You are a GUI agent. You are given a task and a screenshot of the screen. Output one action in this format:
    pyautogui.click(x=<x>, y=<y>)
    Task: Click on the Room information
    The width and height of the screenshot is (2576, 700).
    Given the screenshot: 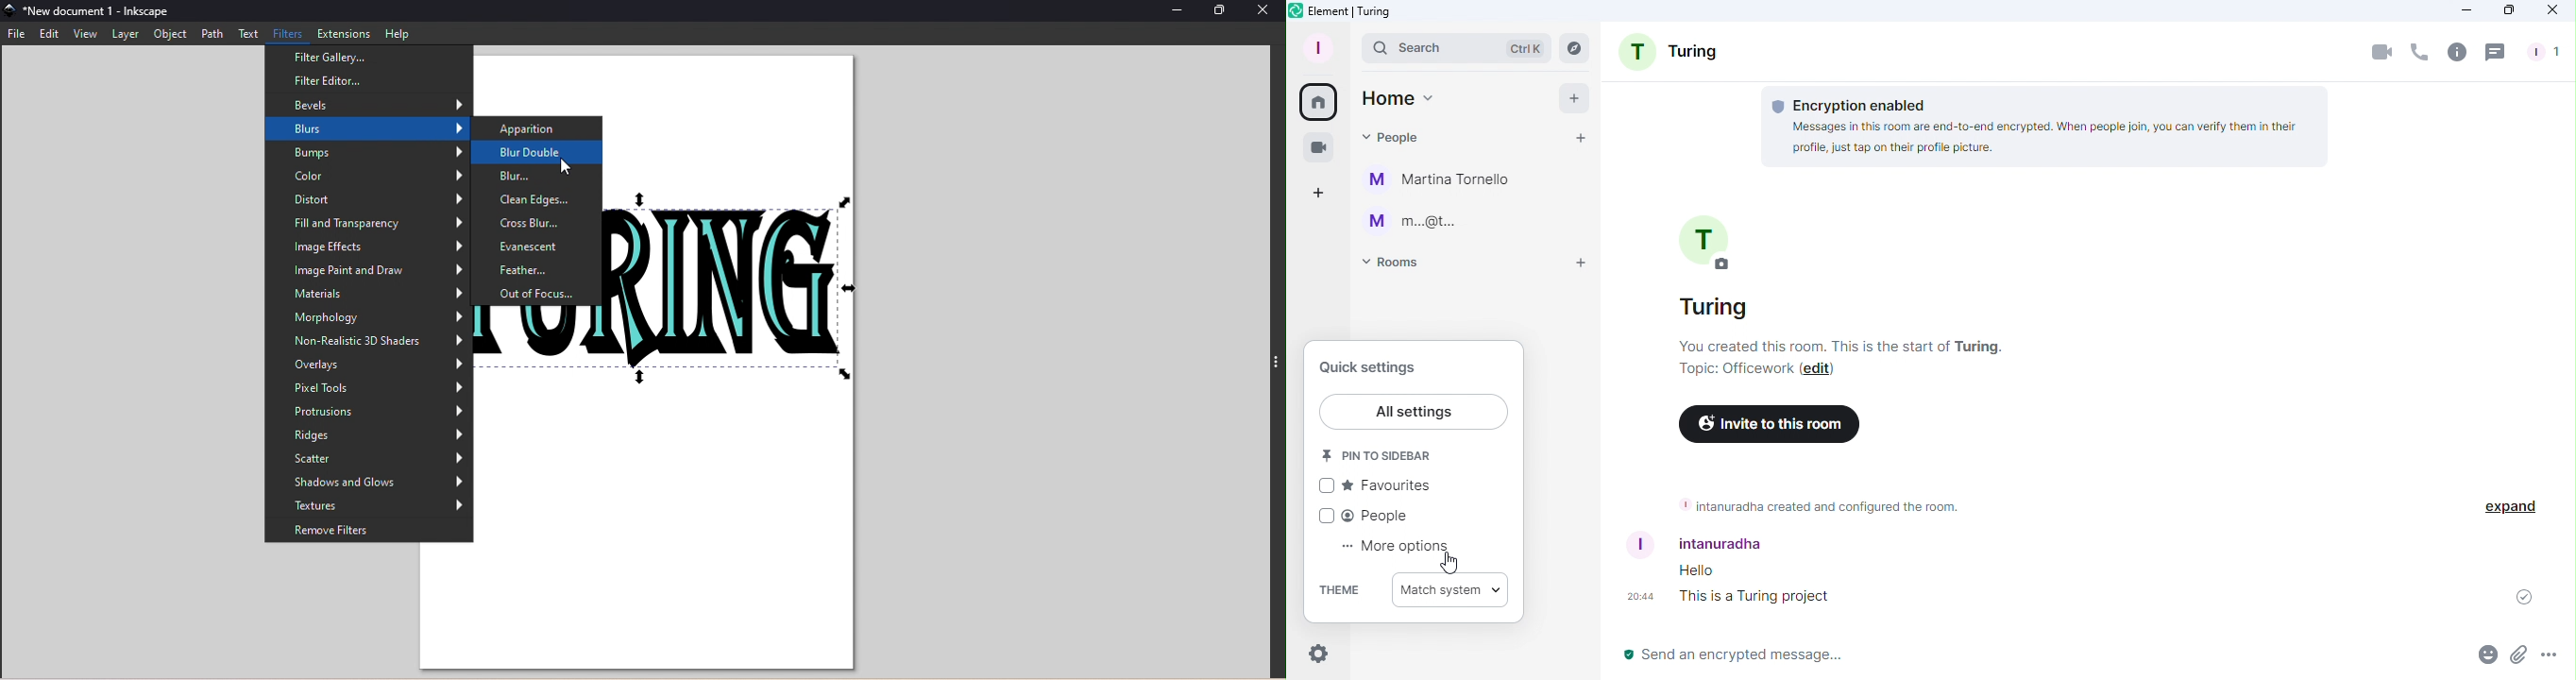 What is the action you would take?
    pyautogui.click(x=1817, y=505)
    